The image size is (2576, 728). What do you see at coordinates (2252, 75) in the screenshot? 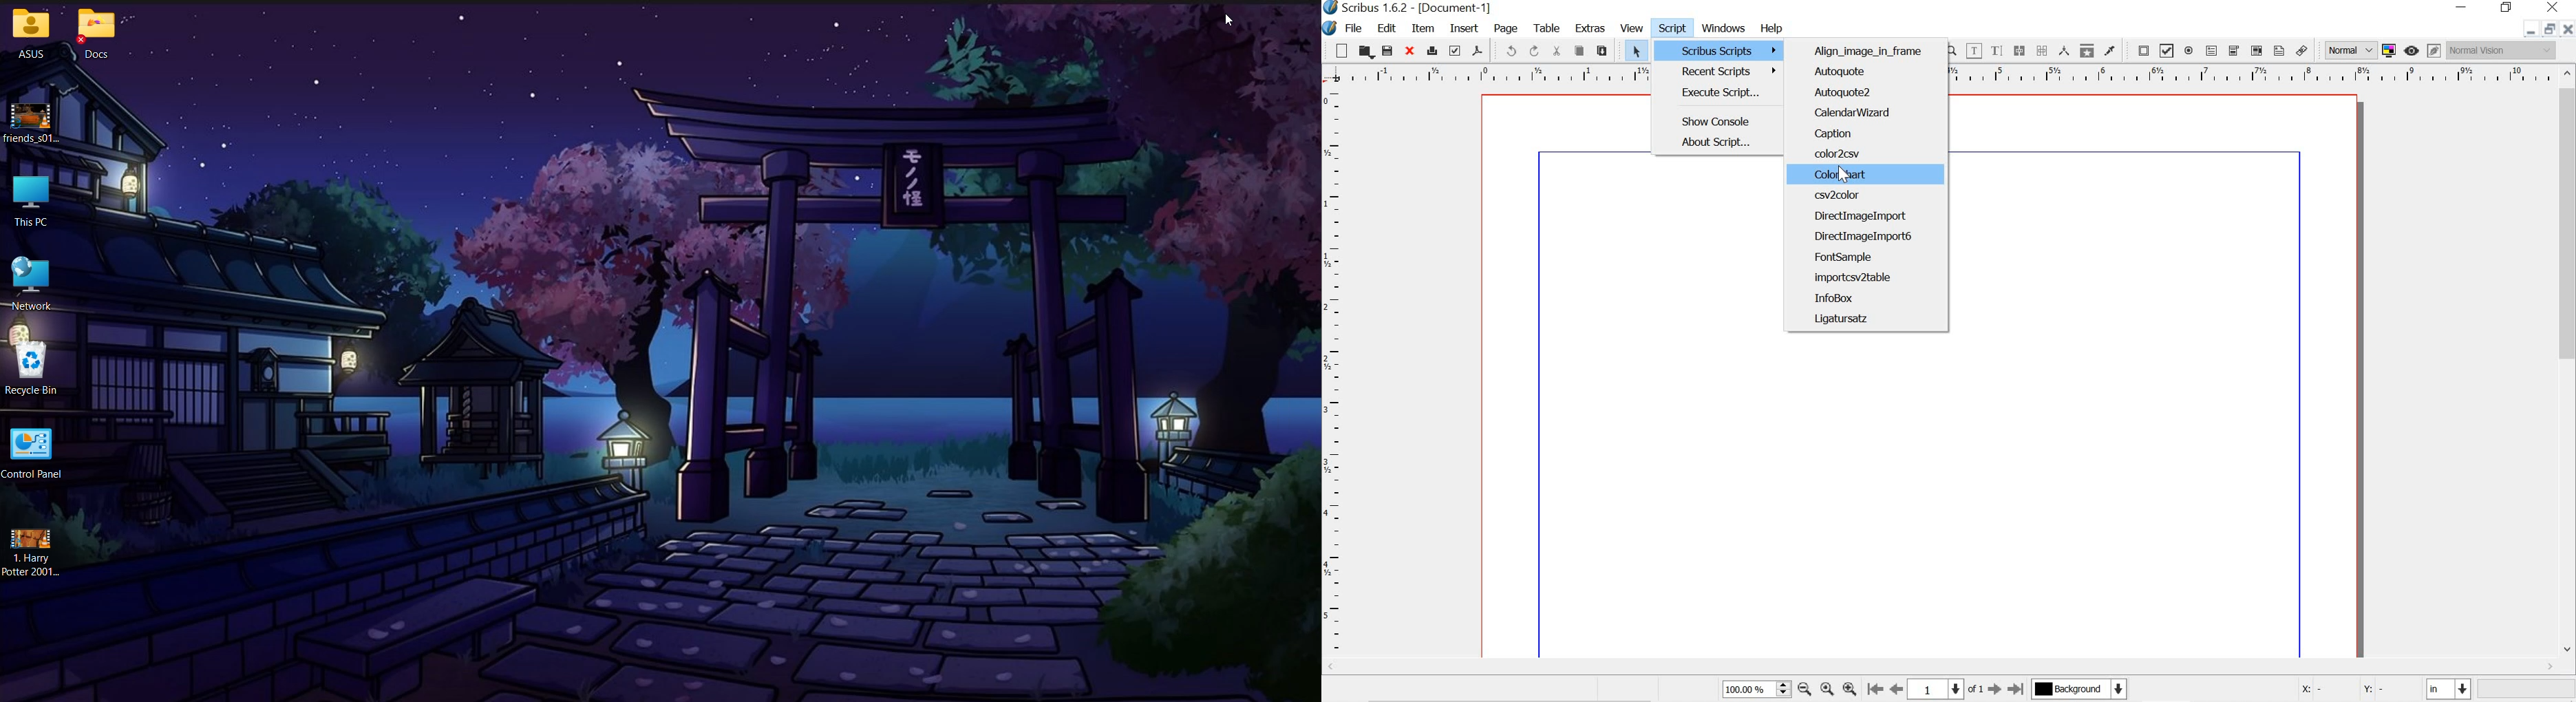
I see `ruler` at bounding box center [2252, 75].